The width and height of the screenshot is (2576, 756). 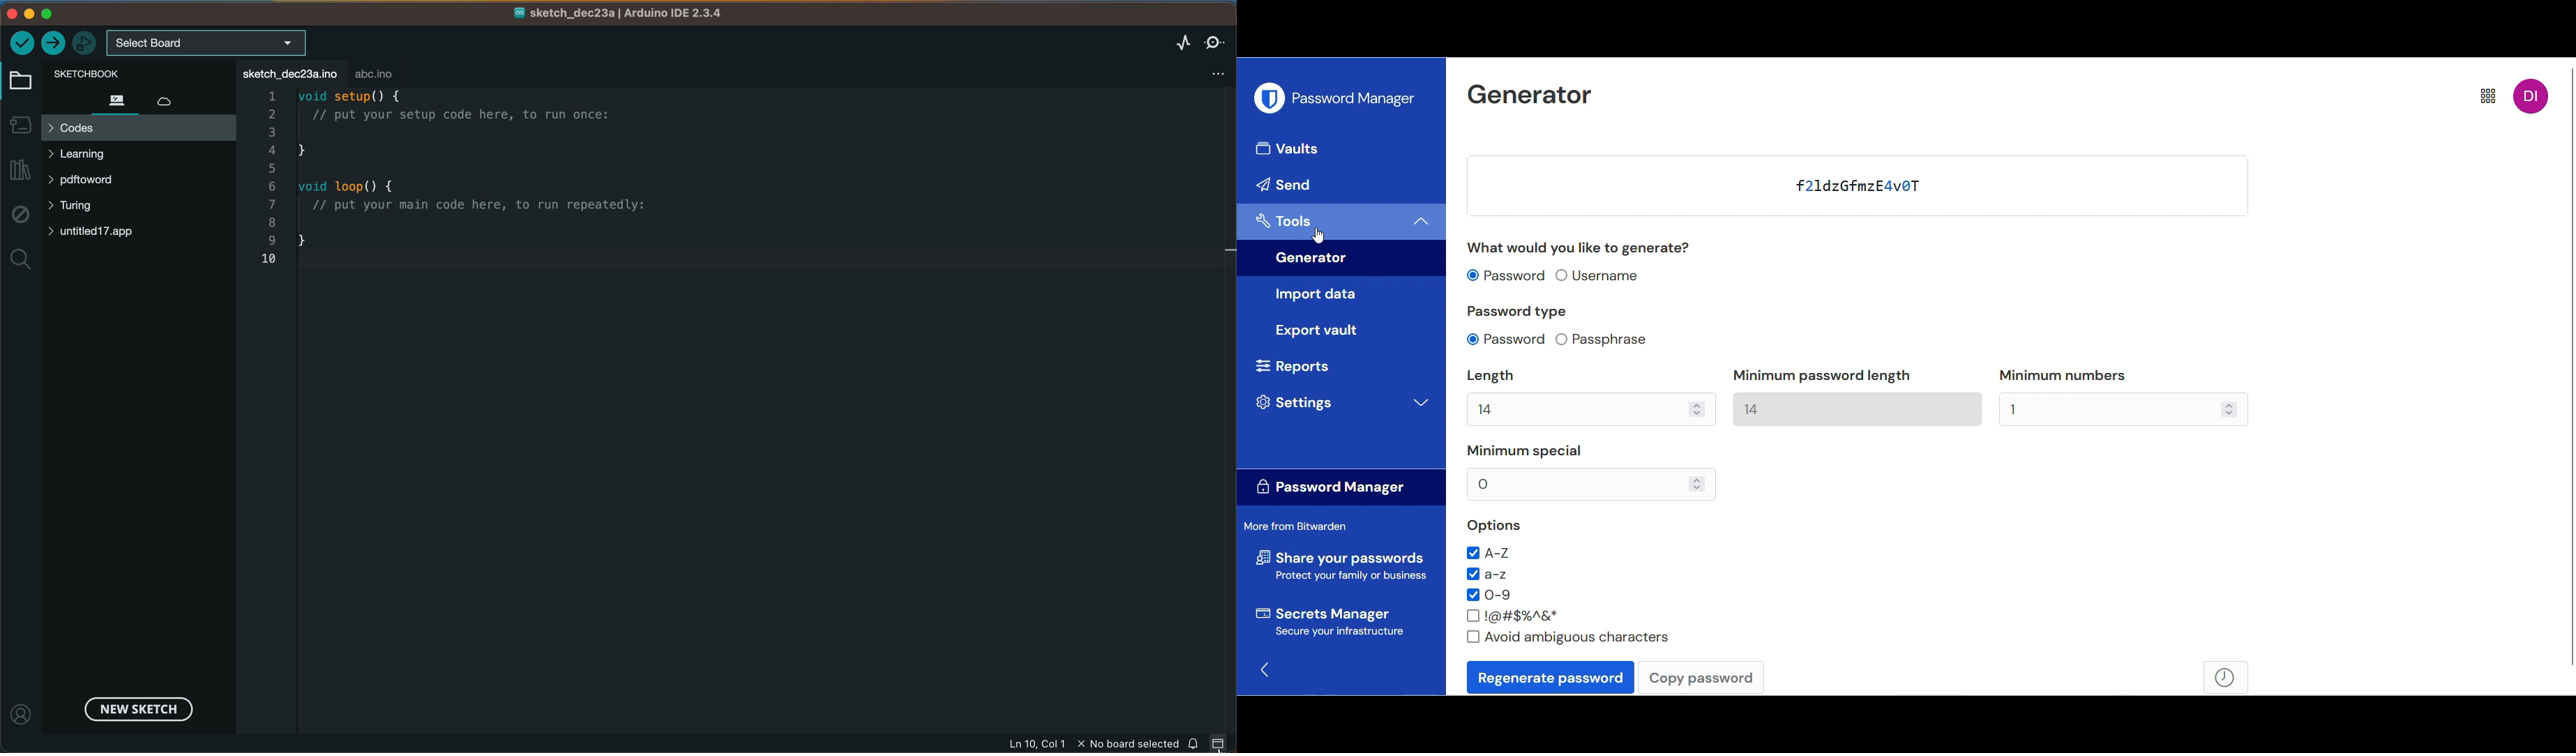 What do you see at coordinates (134, 708) in the screenshot?
I see `new sketch` at bounding box center [134, 708].